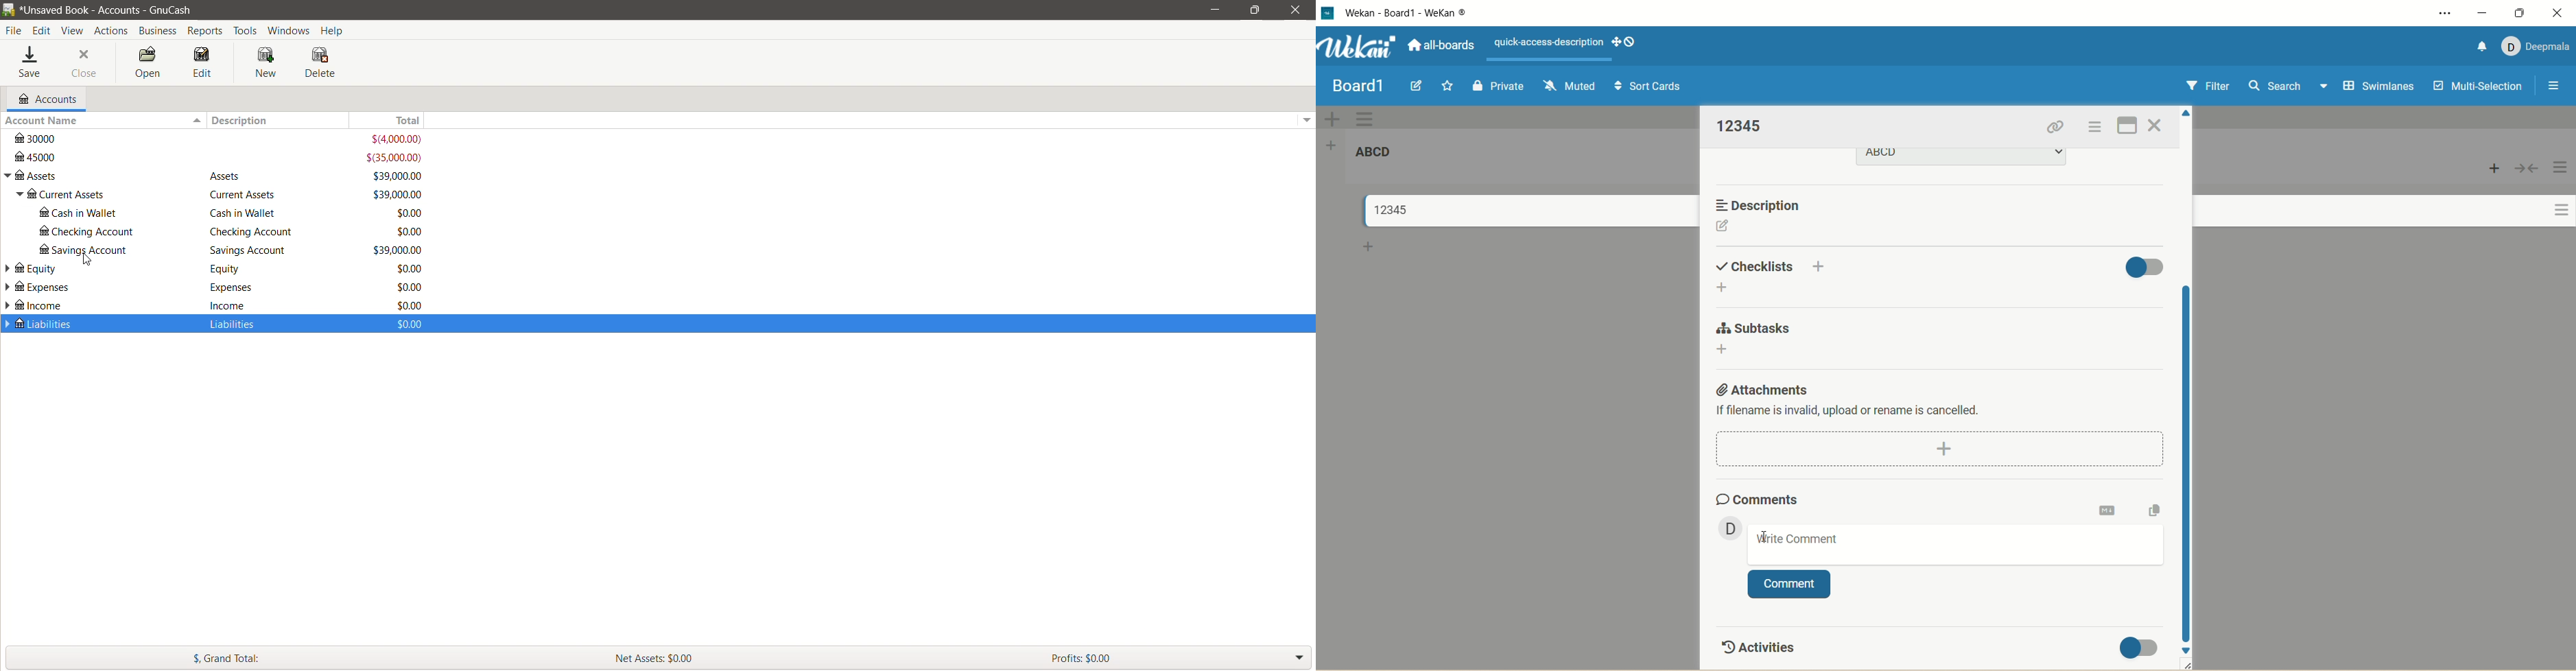  Describe the element at coordinates (399, 176) in the screenshot. I see `$39,000.00` at that location.